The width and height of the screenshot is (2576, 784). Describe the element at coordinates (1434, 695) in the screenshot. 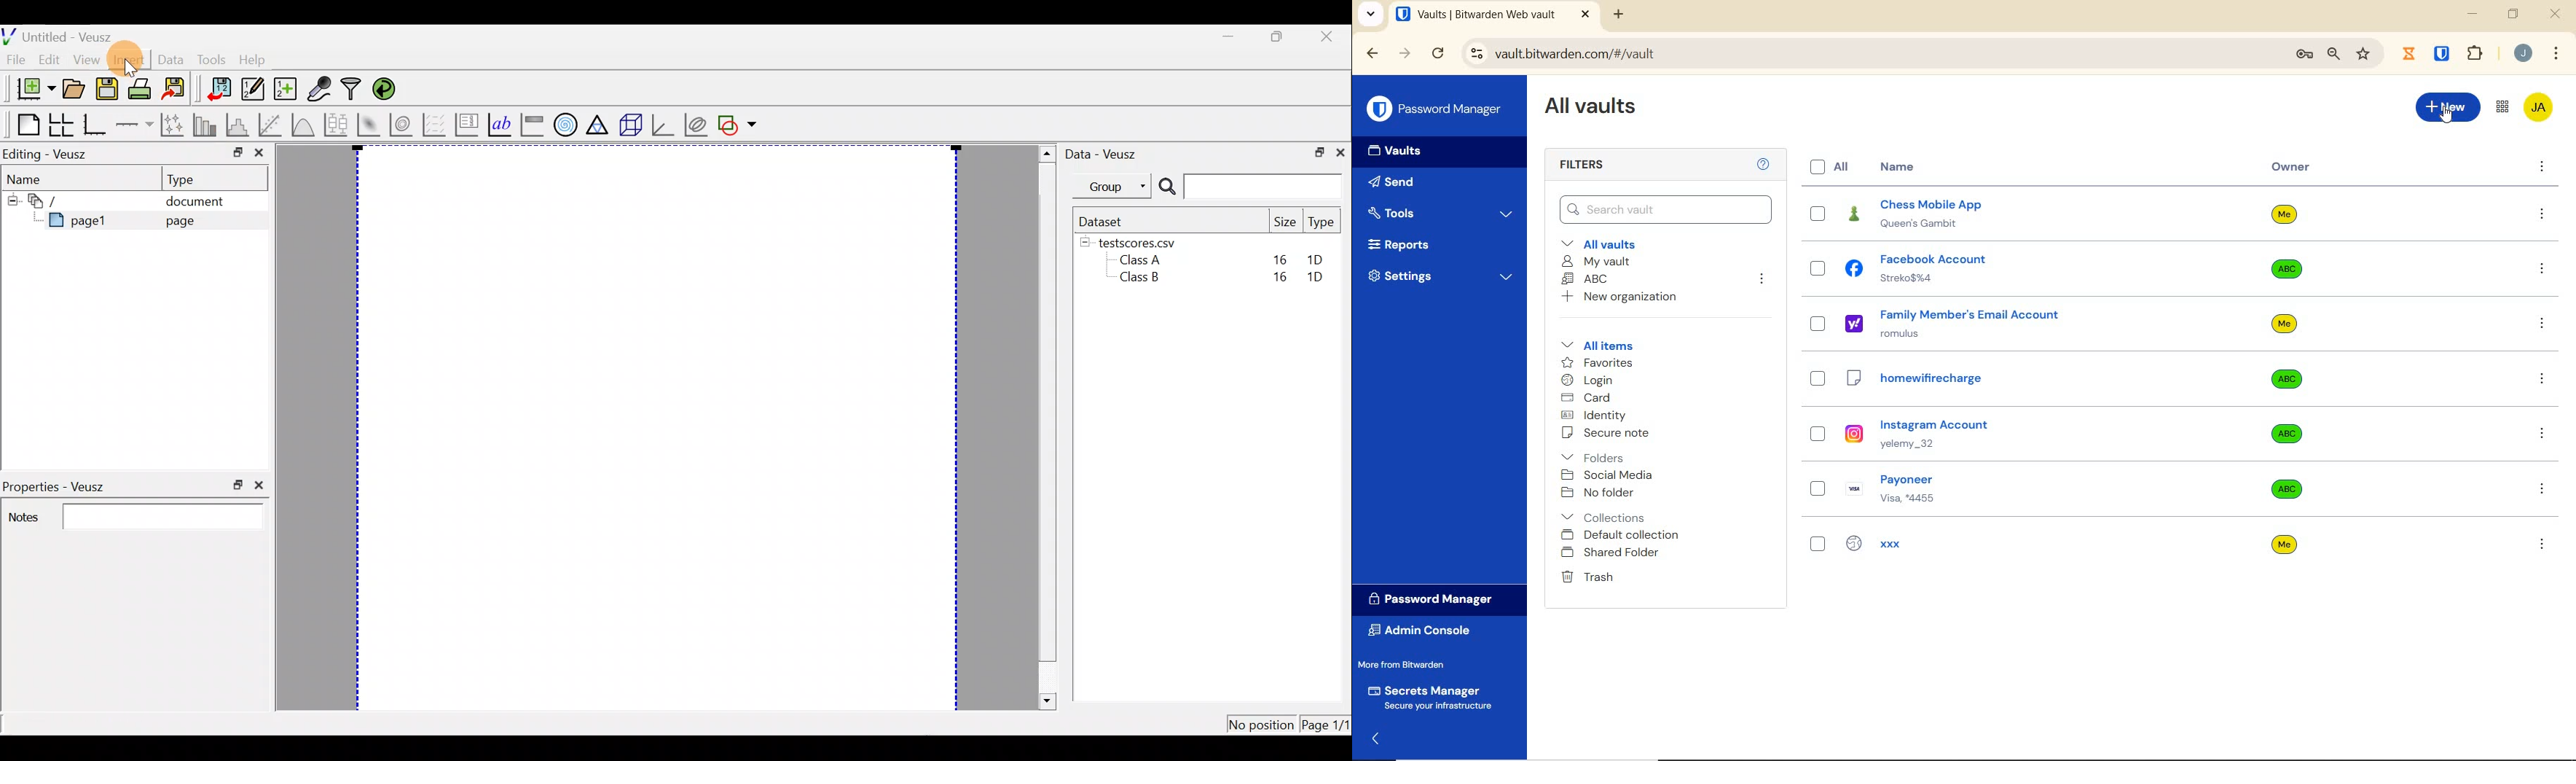

I see `Secrets Manager` at that location.